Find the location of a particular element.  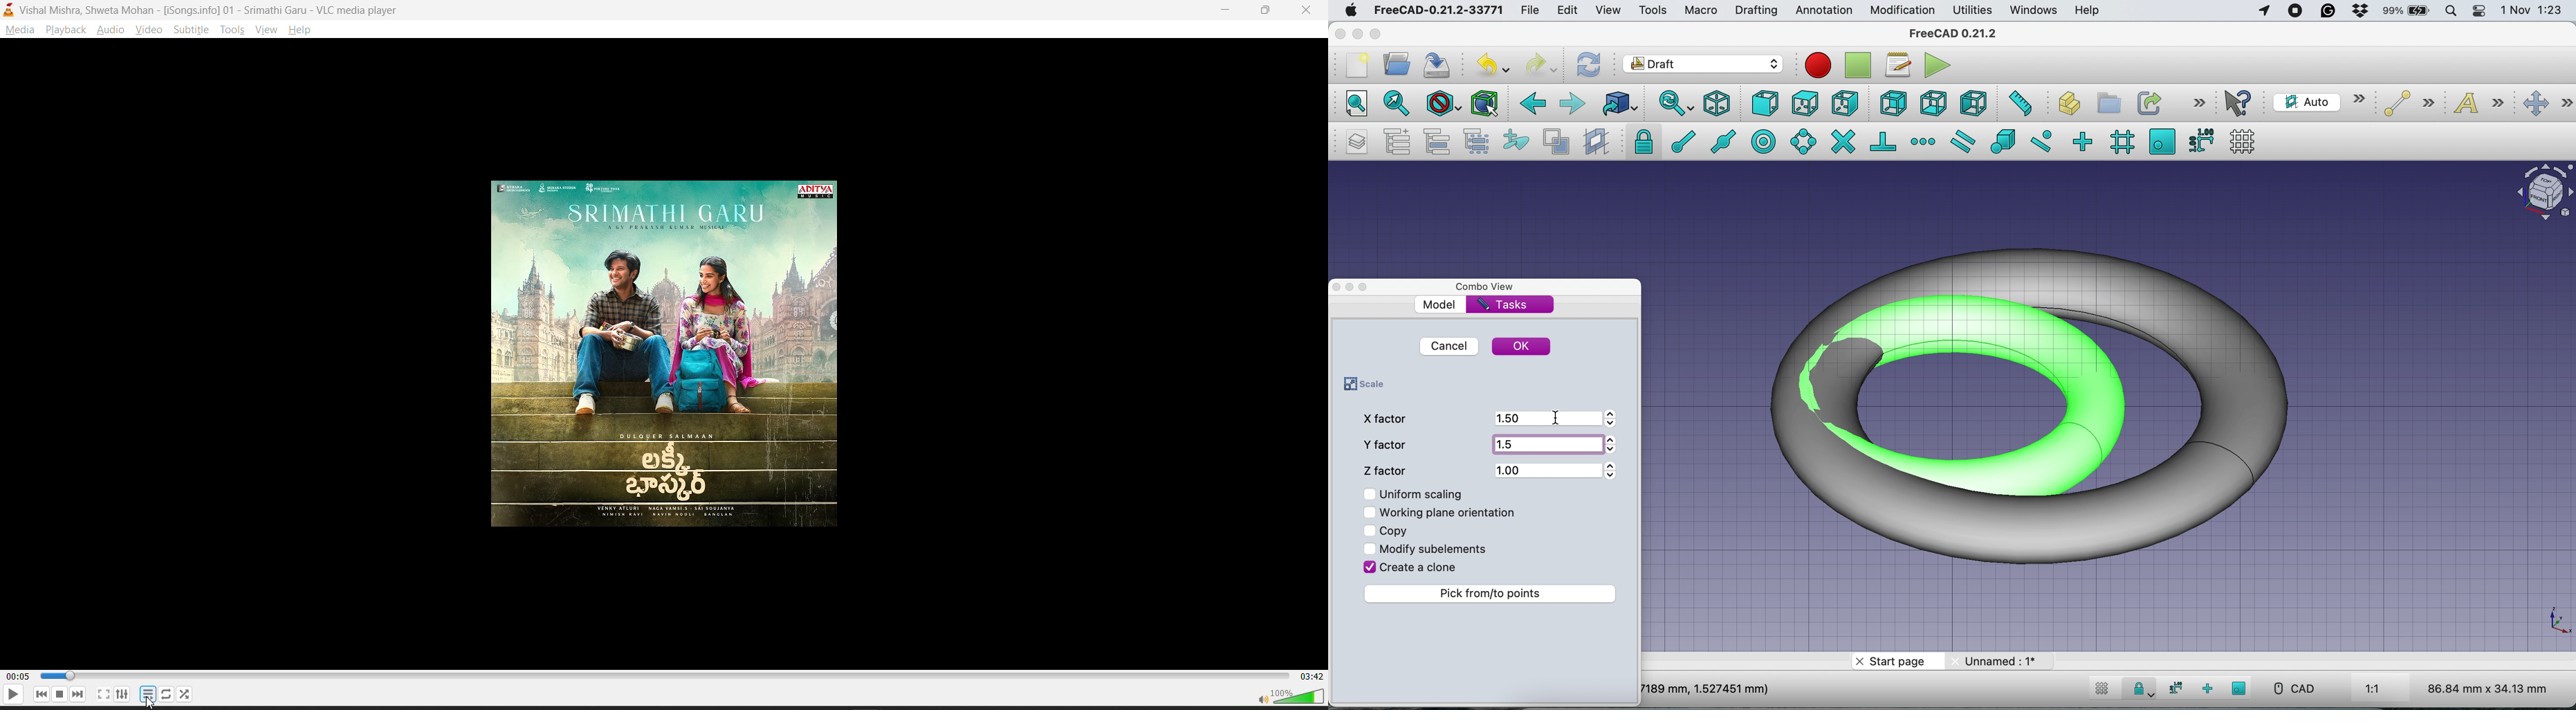

snap special is located at coordinates (2004, 141).